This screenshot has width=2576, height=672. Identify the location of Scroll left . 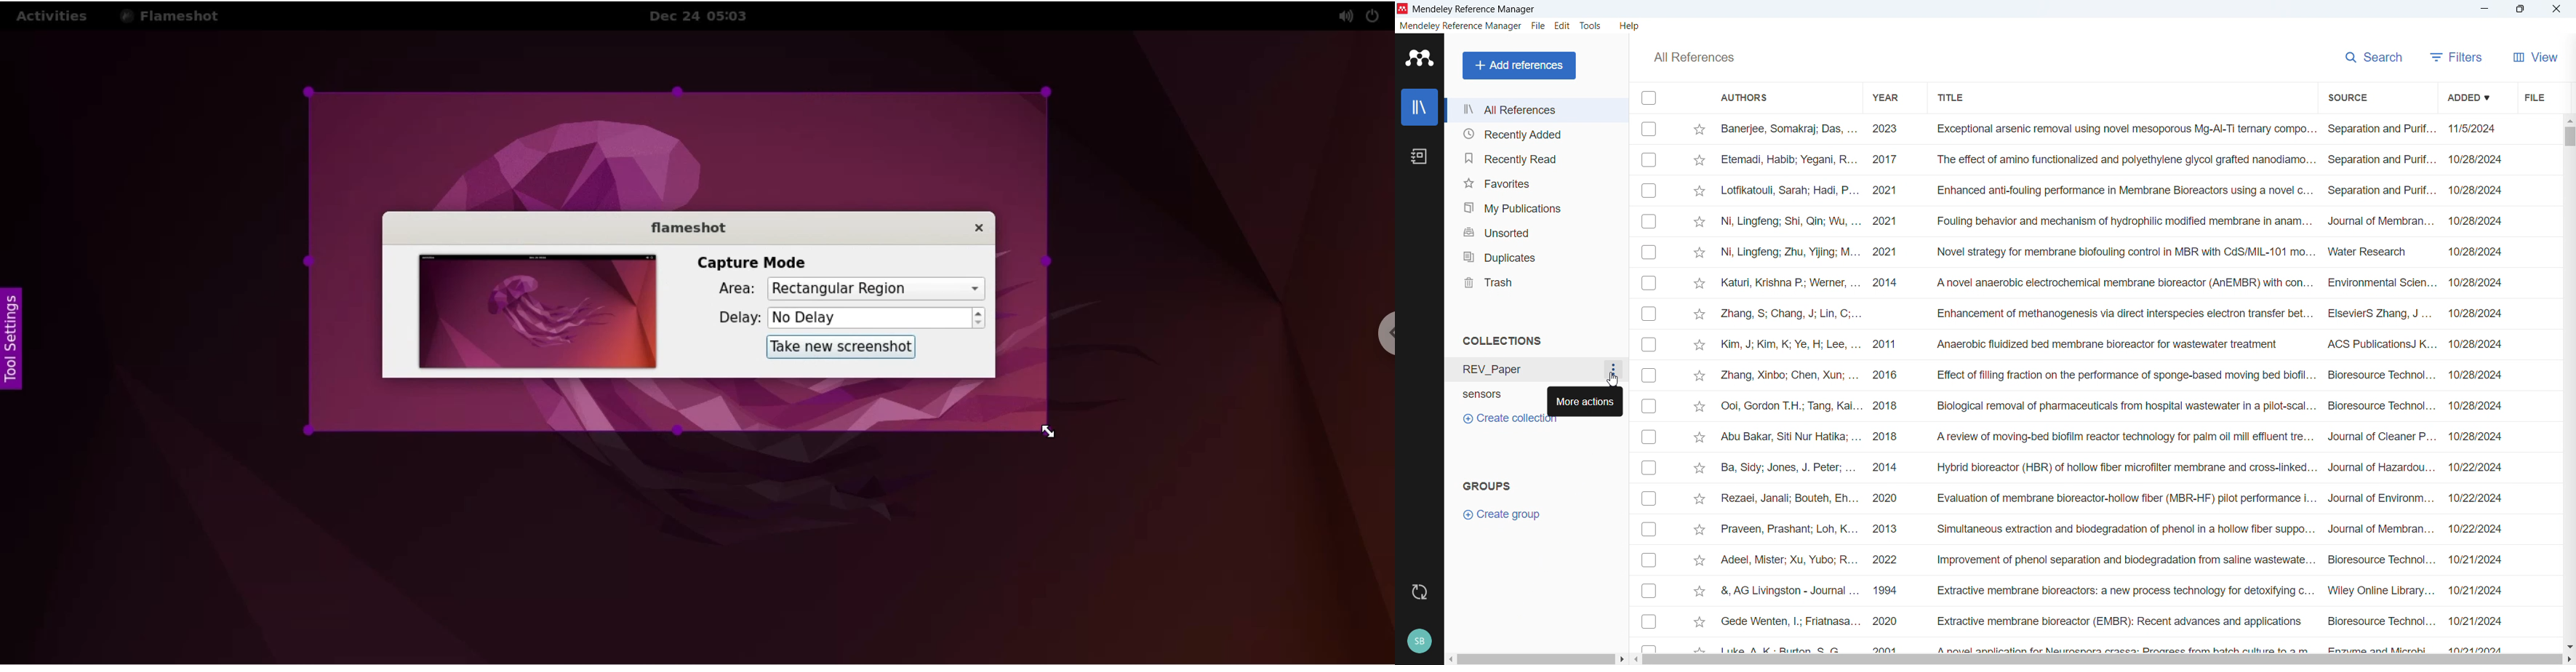
(1638, 659).